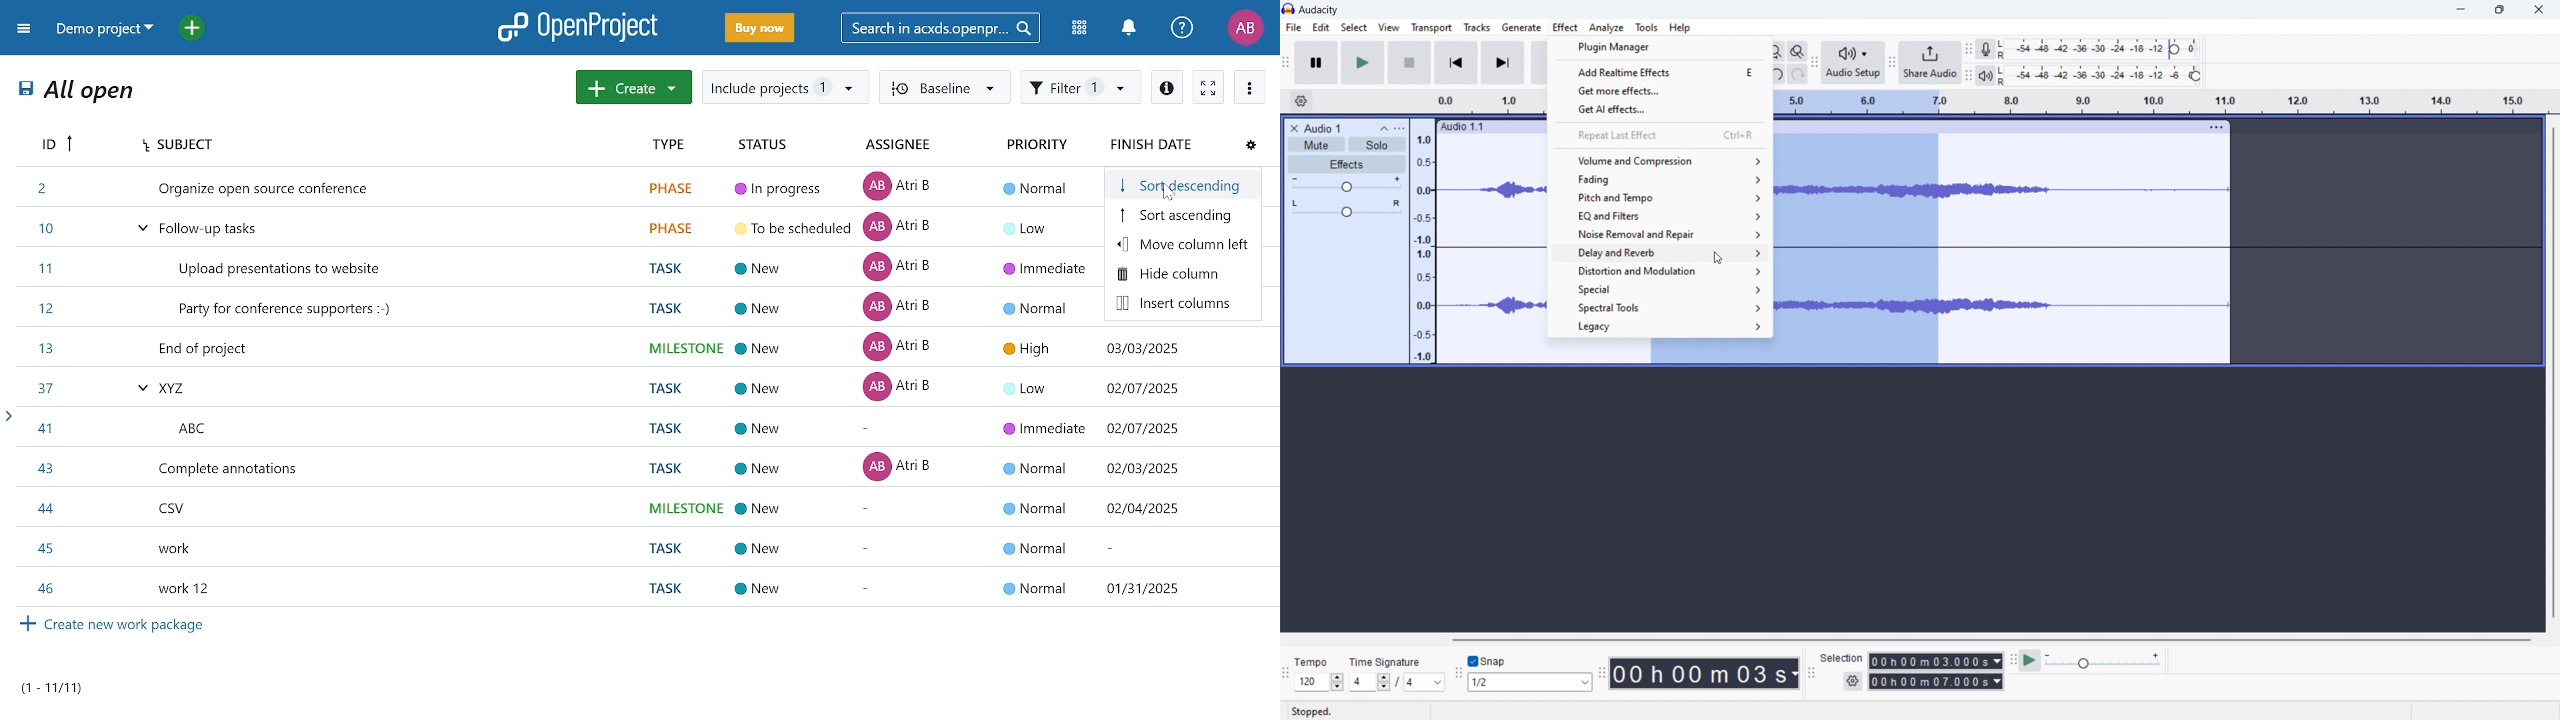  Describe the element at coordinates (1368, 683) in the screenshot. I see `4` at that location.